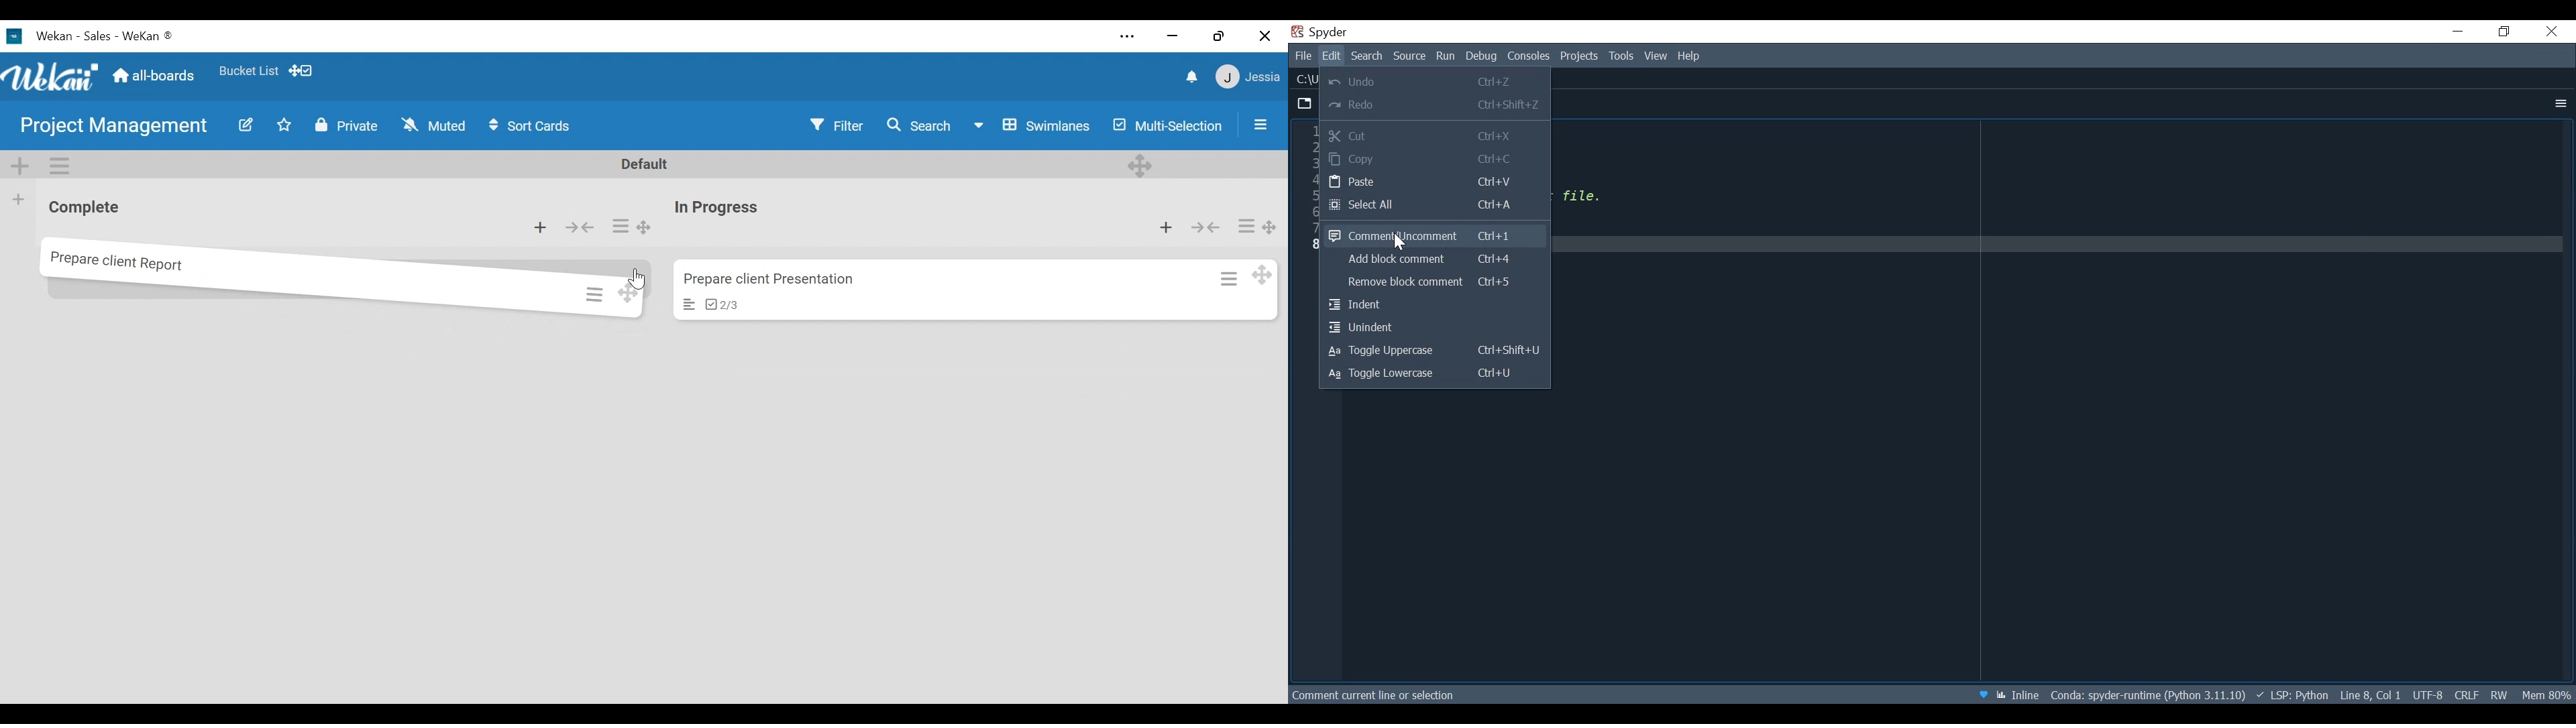 This screenshot has width=2576, height=728. Describe the element at coordinates (1482, 58) in the screenshot. I see `Debug` at that location.